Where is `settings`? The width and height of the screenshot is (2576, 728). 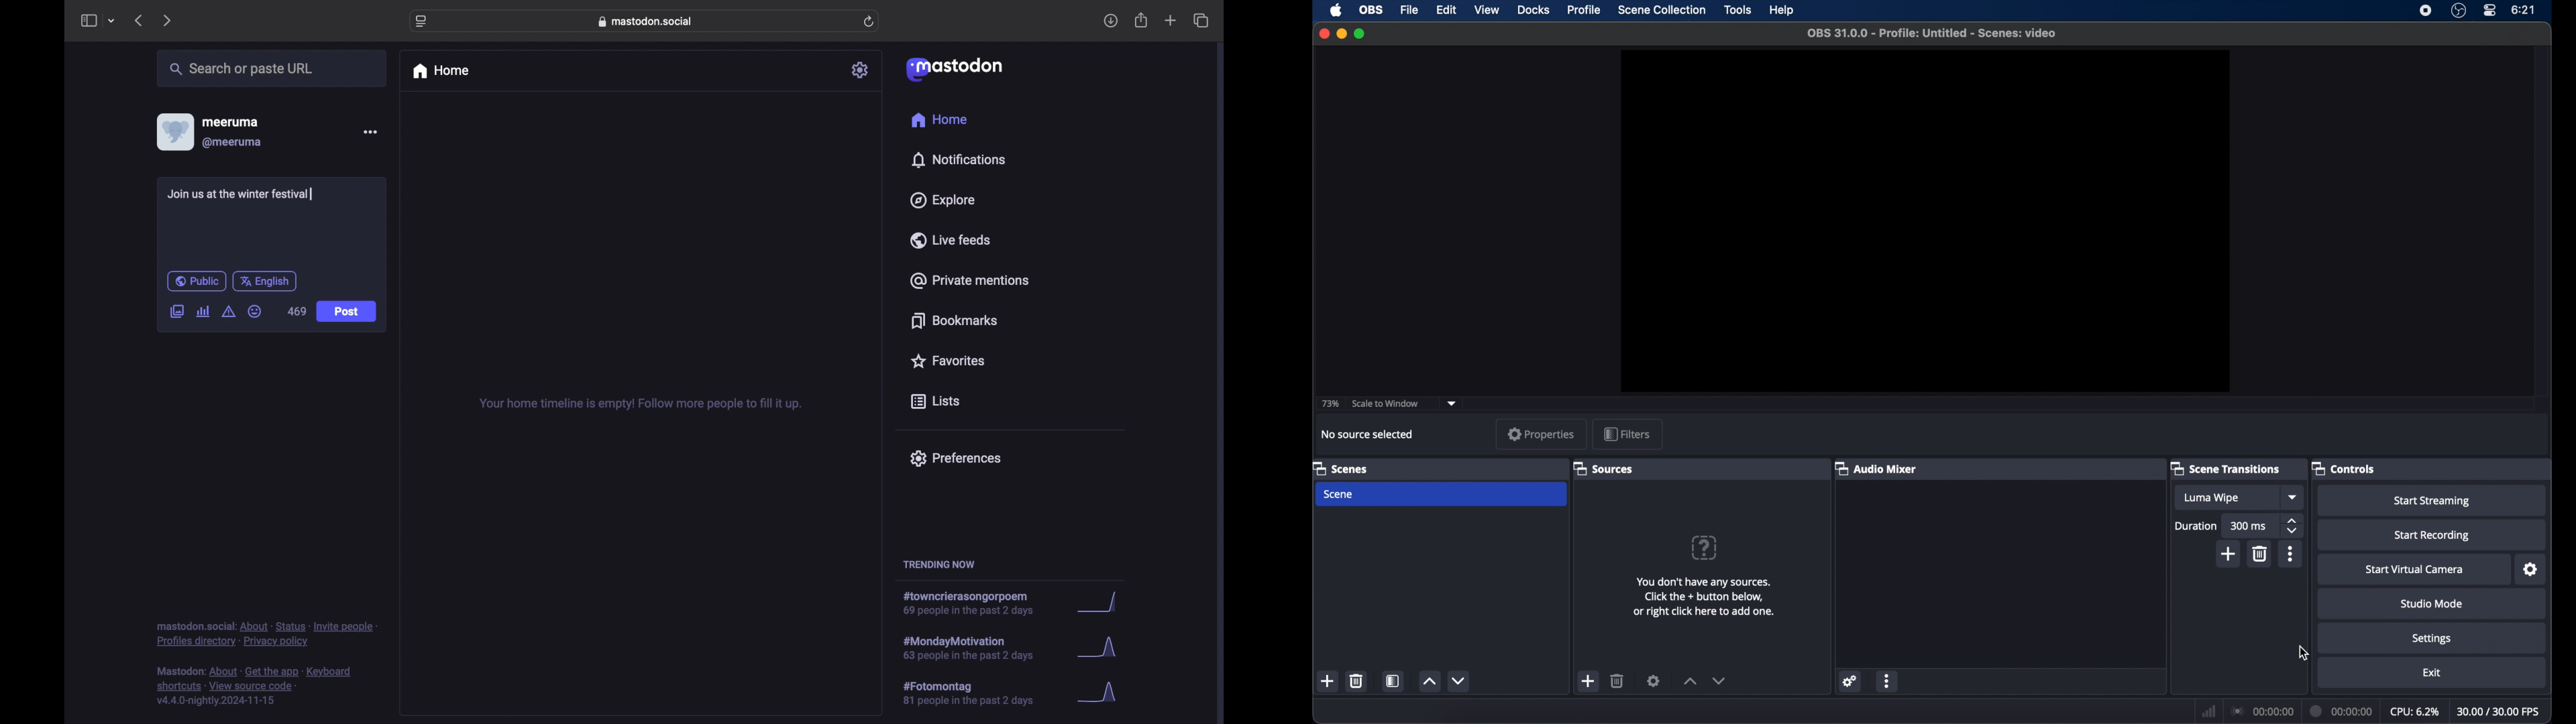 settings is located at coordinates (2432, 639).